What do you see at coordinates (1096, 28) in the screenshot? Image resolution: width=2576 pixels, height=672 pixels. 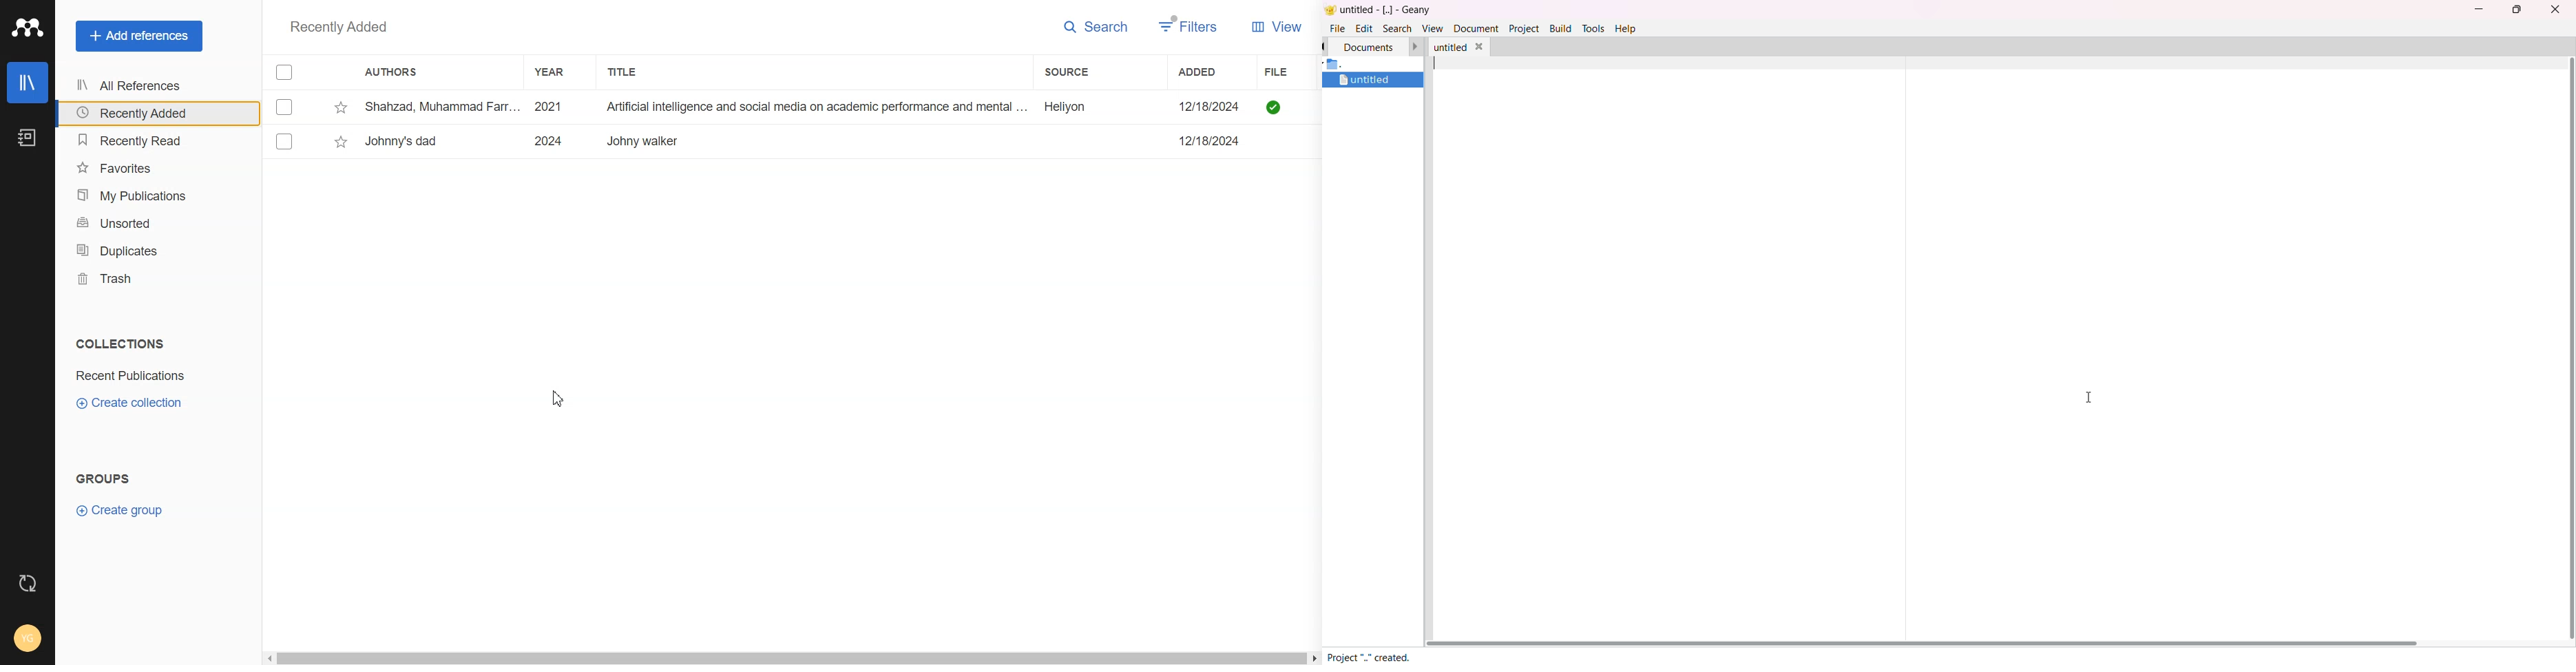 I see `Search` at bounding box center [1096, 28].